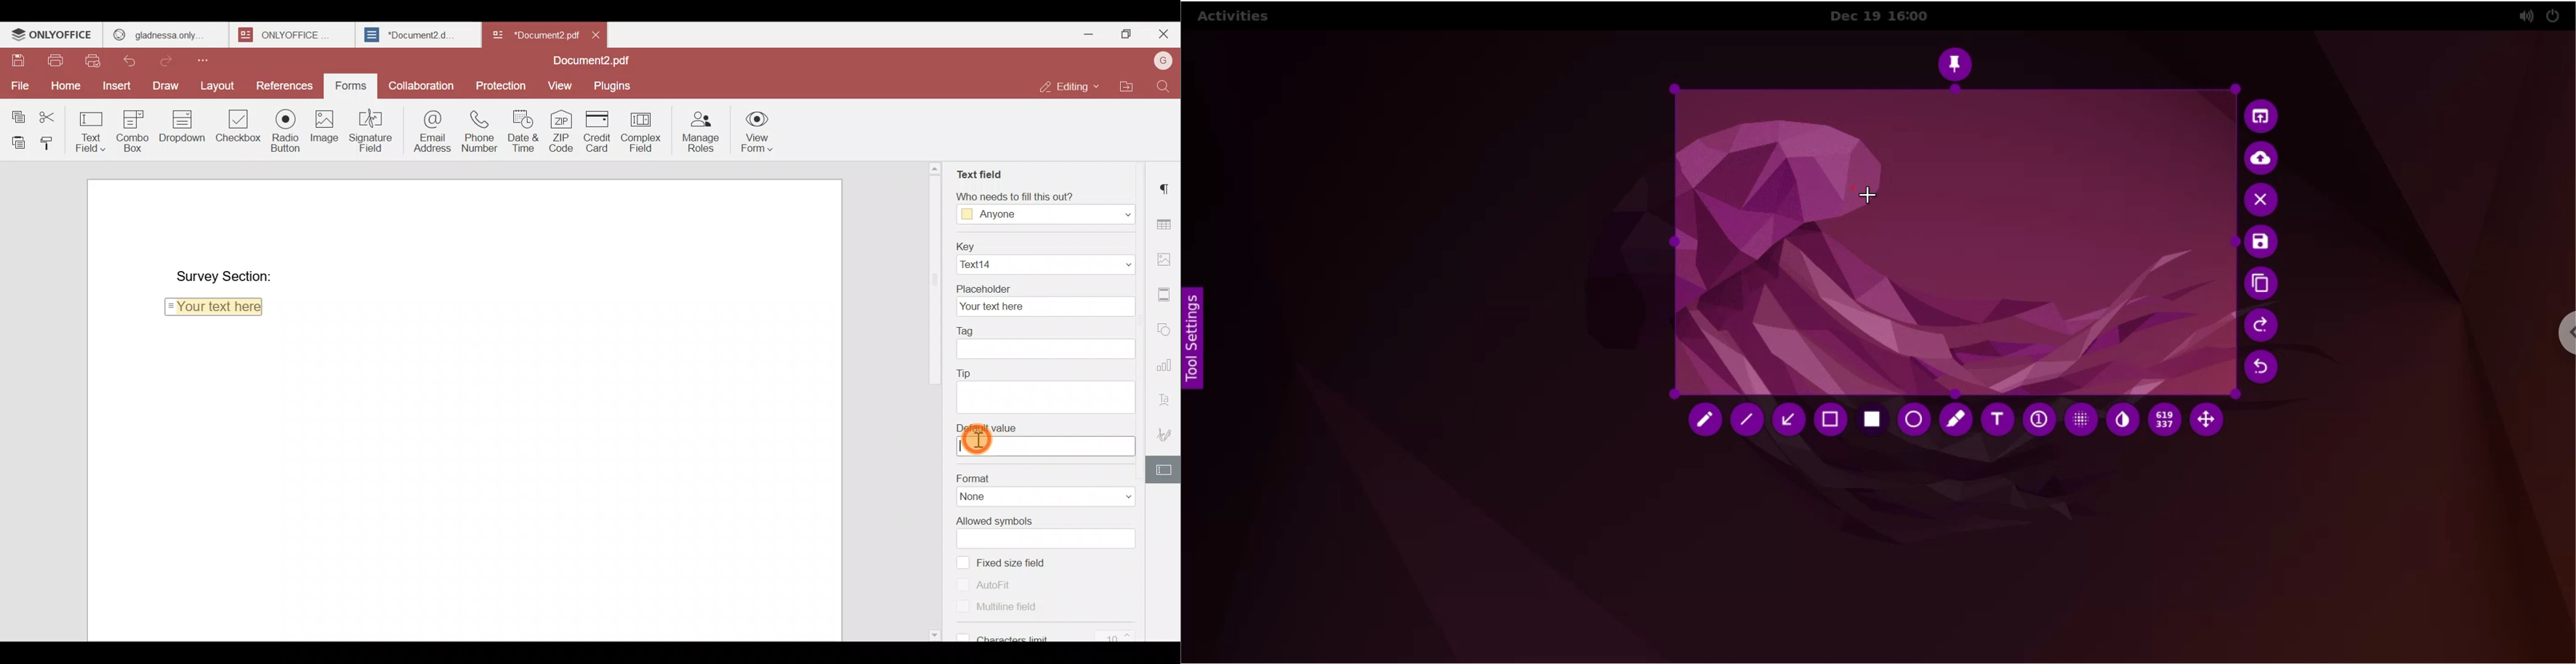 The width and height of the screenshot is (2576, 672). What do you see at coordinates (1045, 348) in the screenshot?
I see `textbox` at bounding box center [1045, 348].